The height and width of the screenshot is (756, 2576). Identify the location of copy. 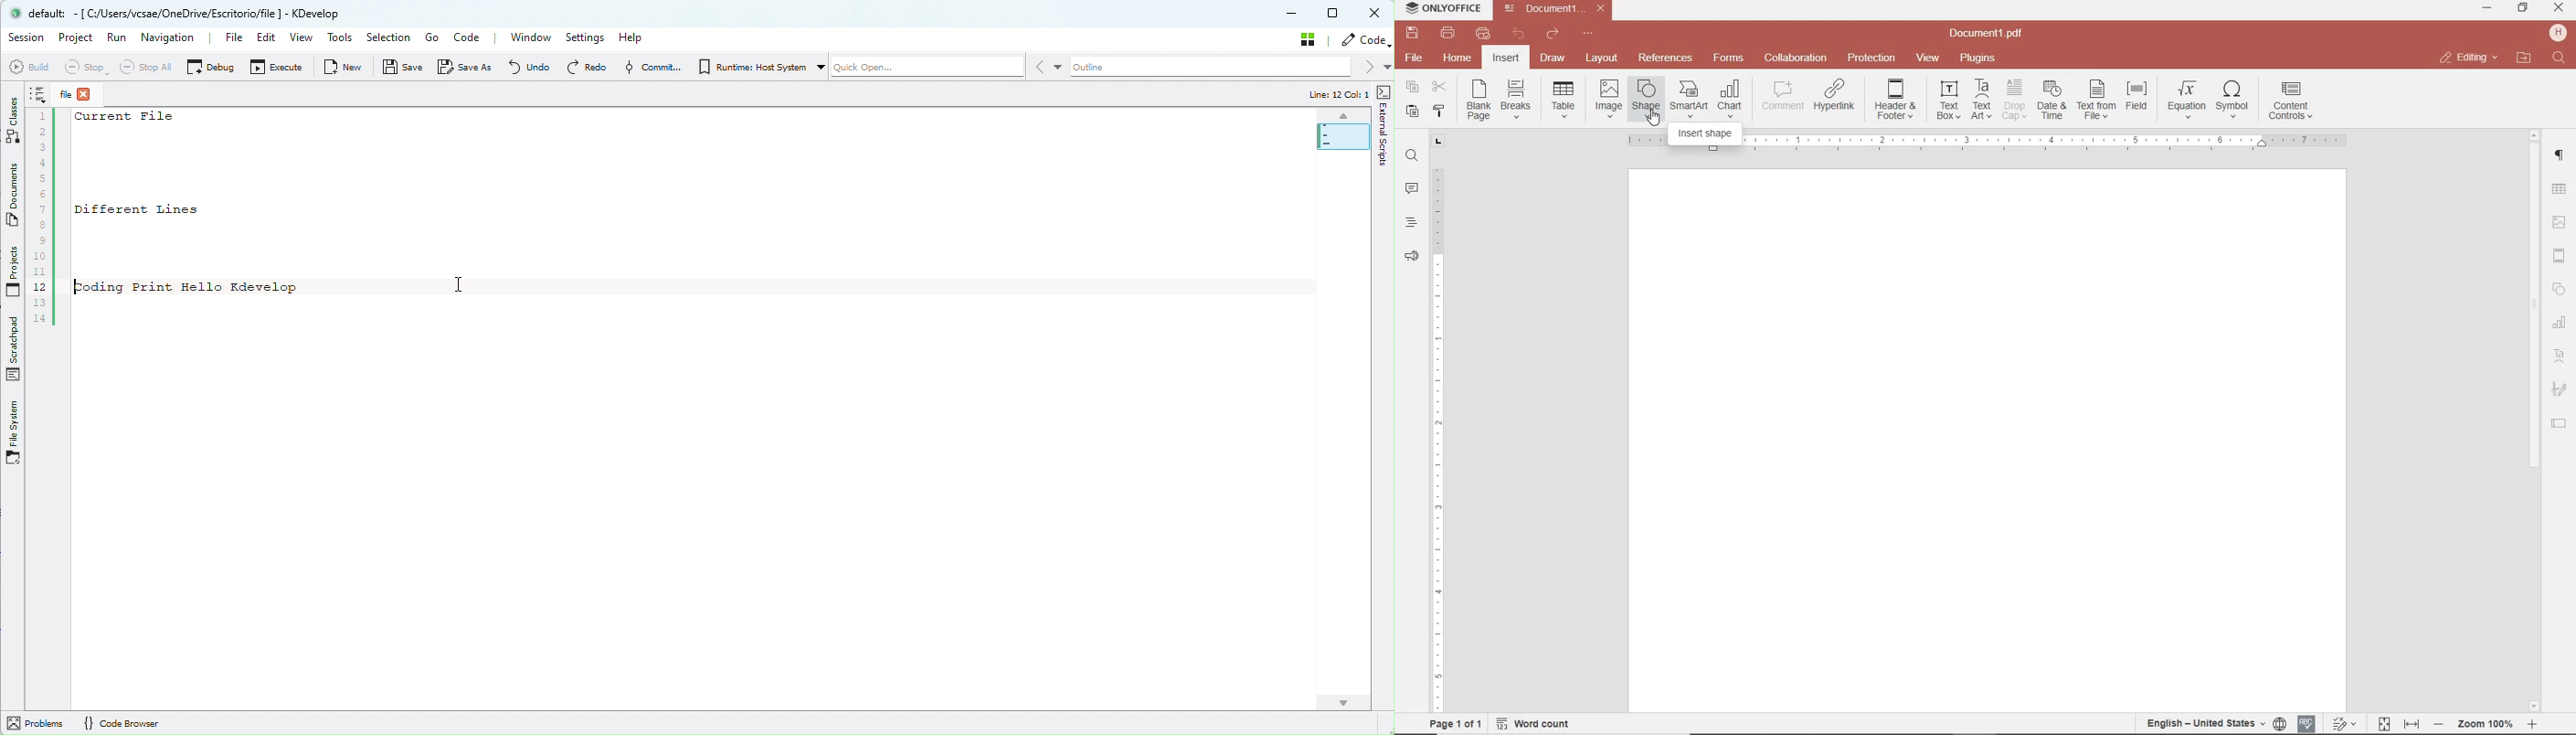
(1412, 88).